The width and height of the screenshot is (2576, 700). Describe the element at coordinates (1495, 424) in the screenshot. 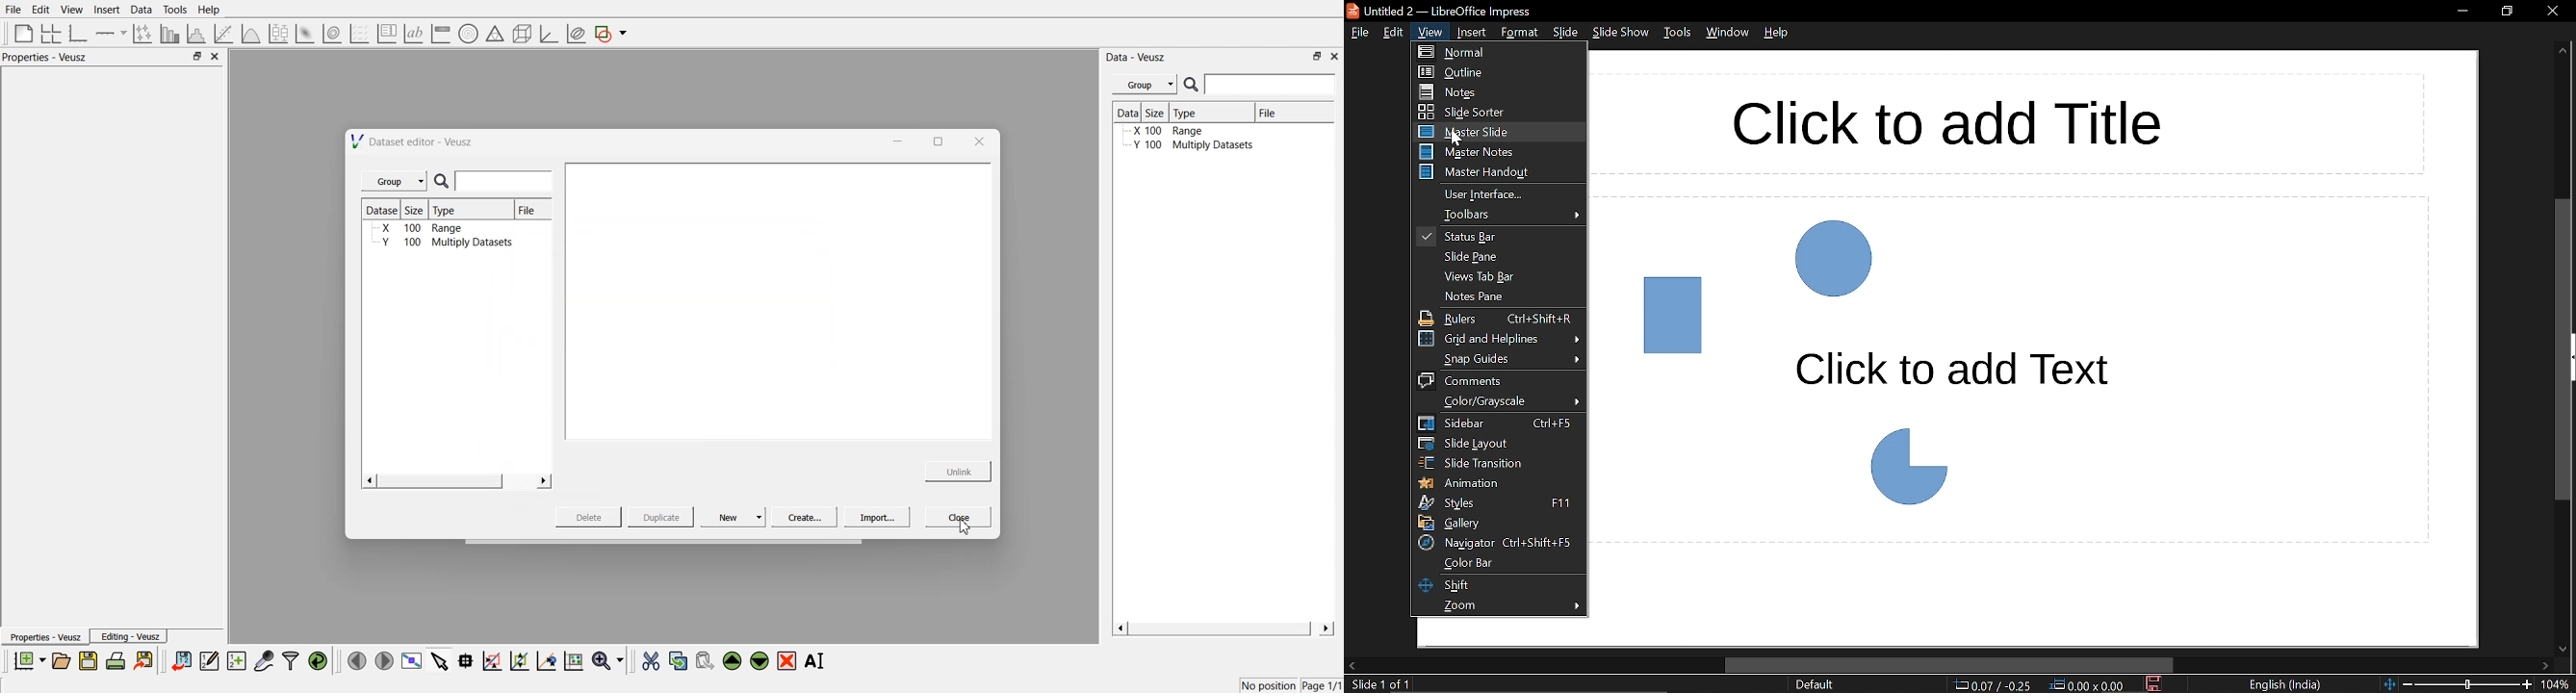

I see `Sidebar` at that location.